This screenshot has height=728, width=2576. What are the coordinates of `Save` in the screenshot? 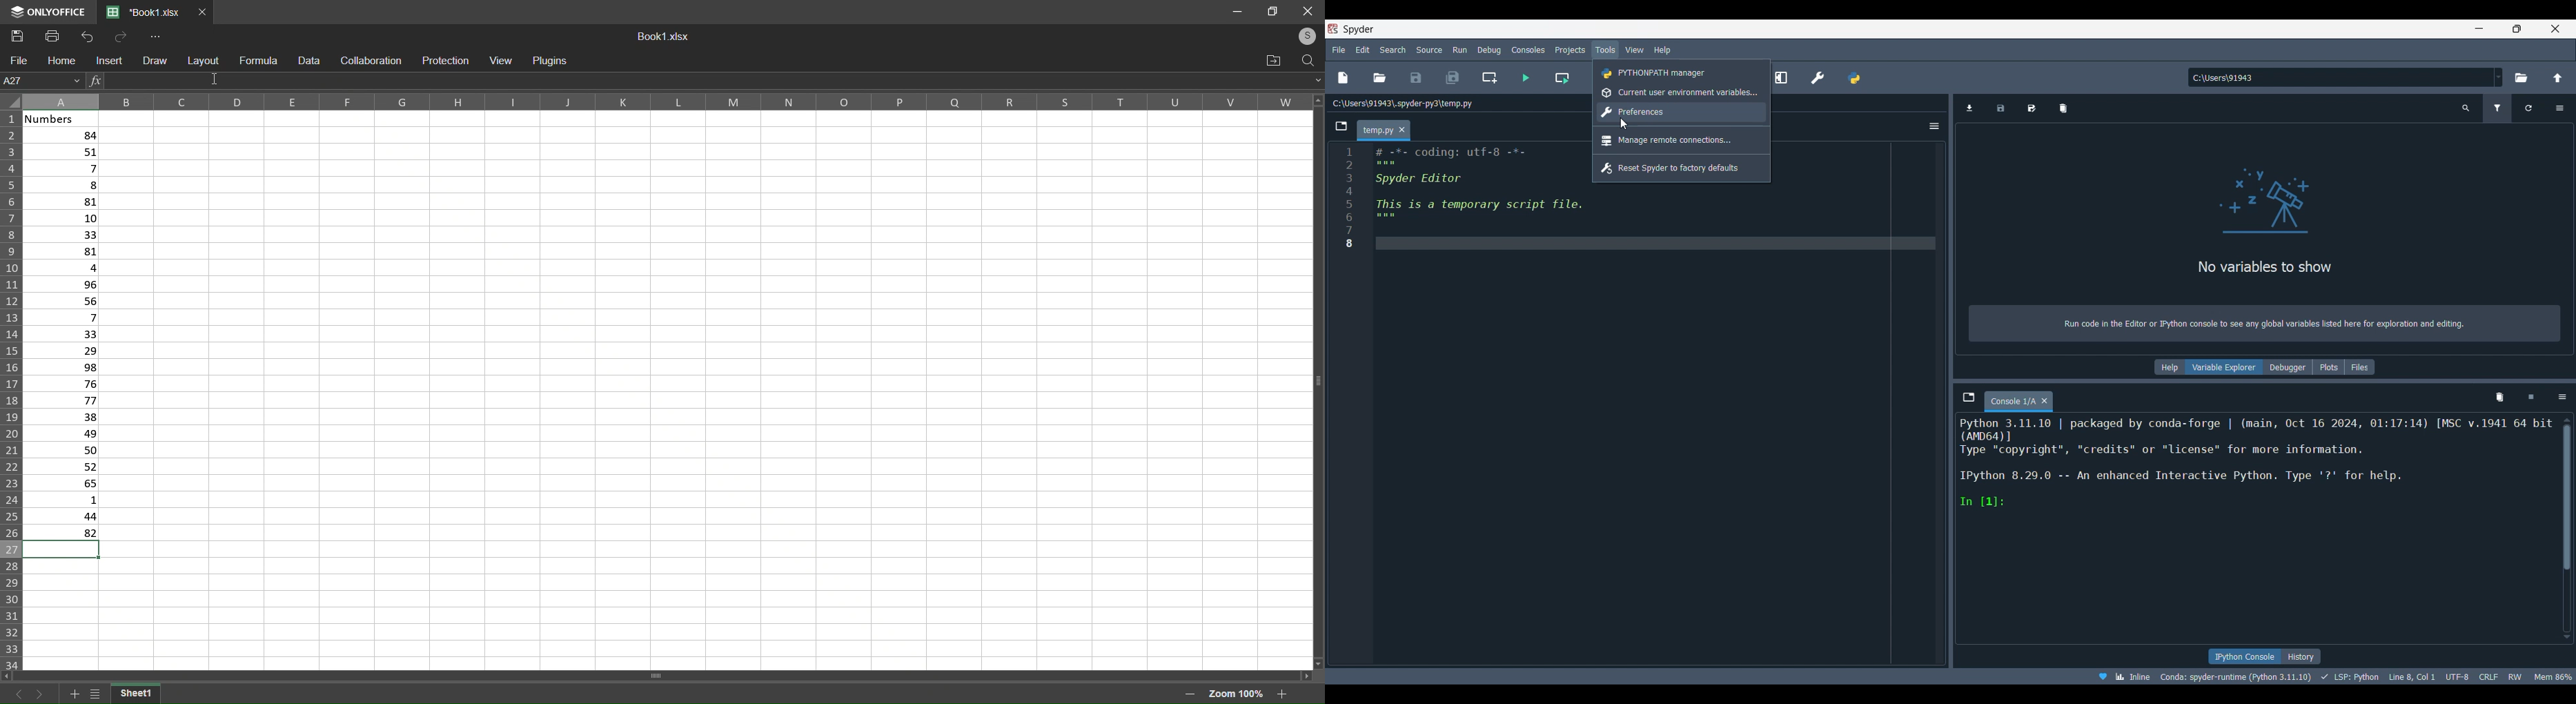 It's located at (1416, 78).